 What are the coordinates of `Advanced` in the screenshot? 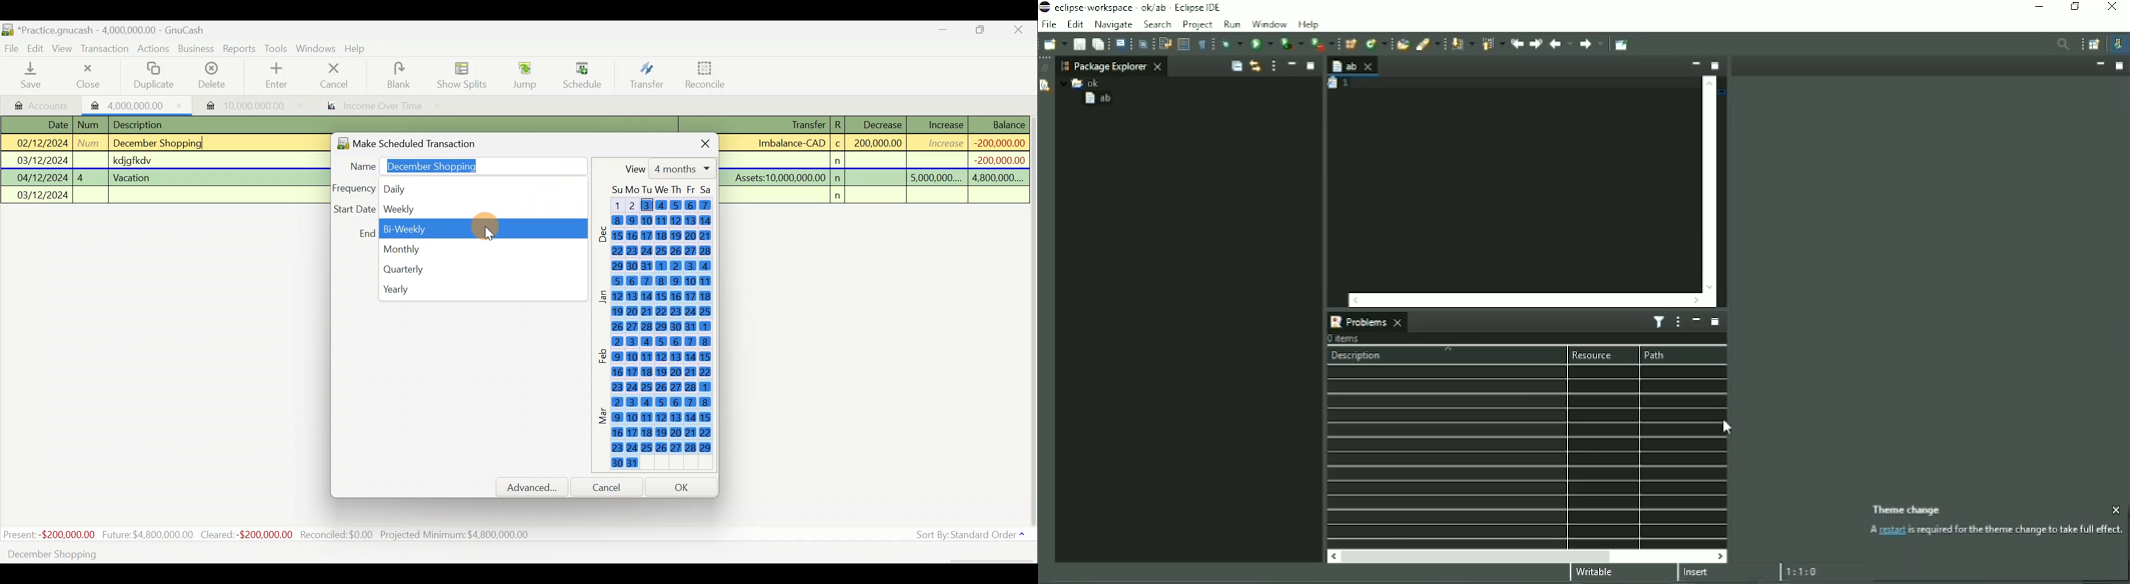 It's located at (537, 487).